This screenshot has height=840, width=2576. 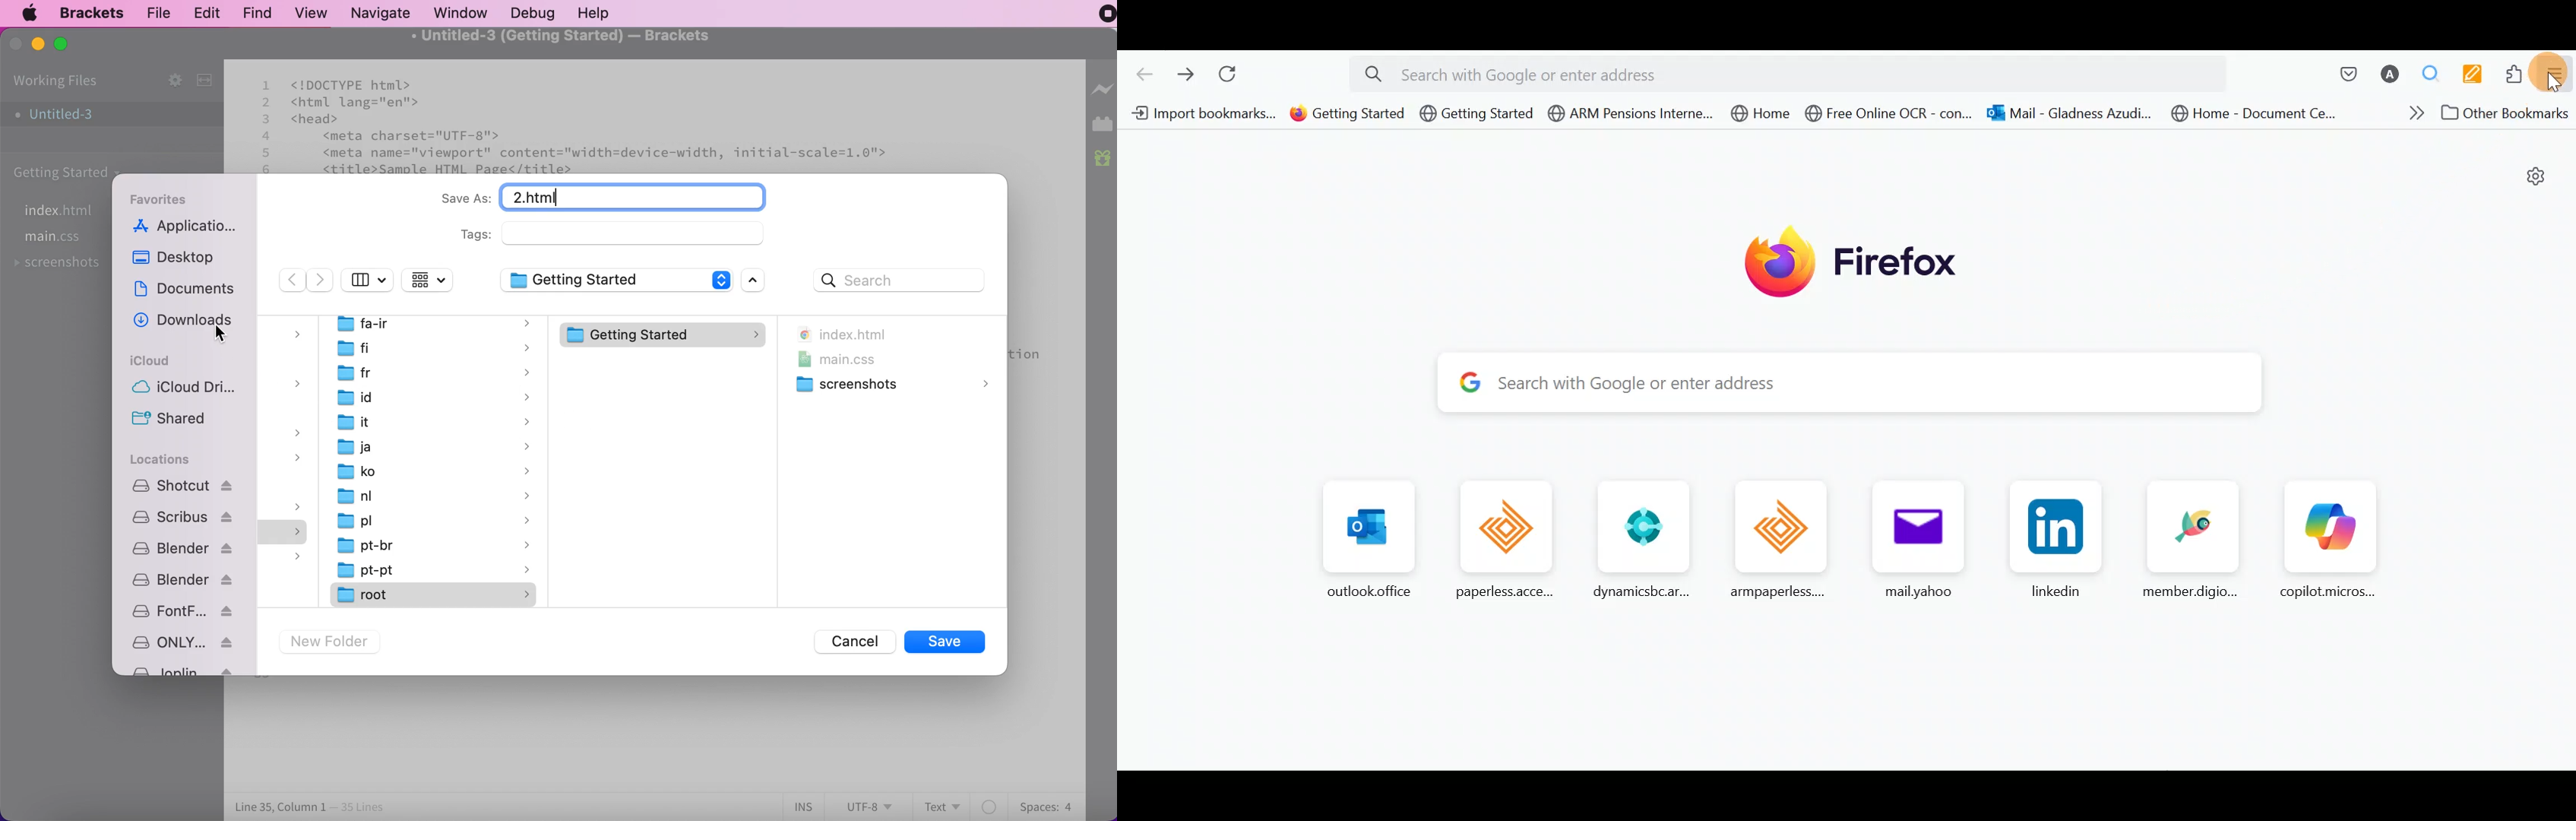 I want to click on ins, so click(x=807, y=806).